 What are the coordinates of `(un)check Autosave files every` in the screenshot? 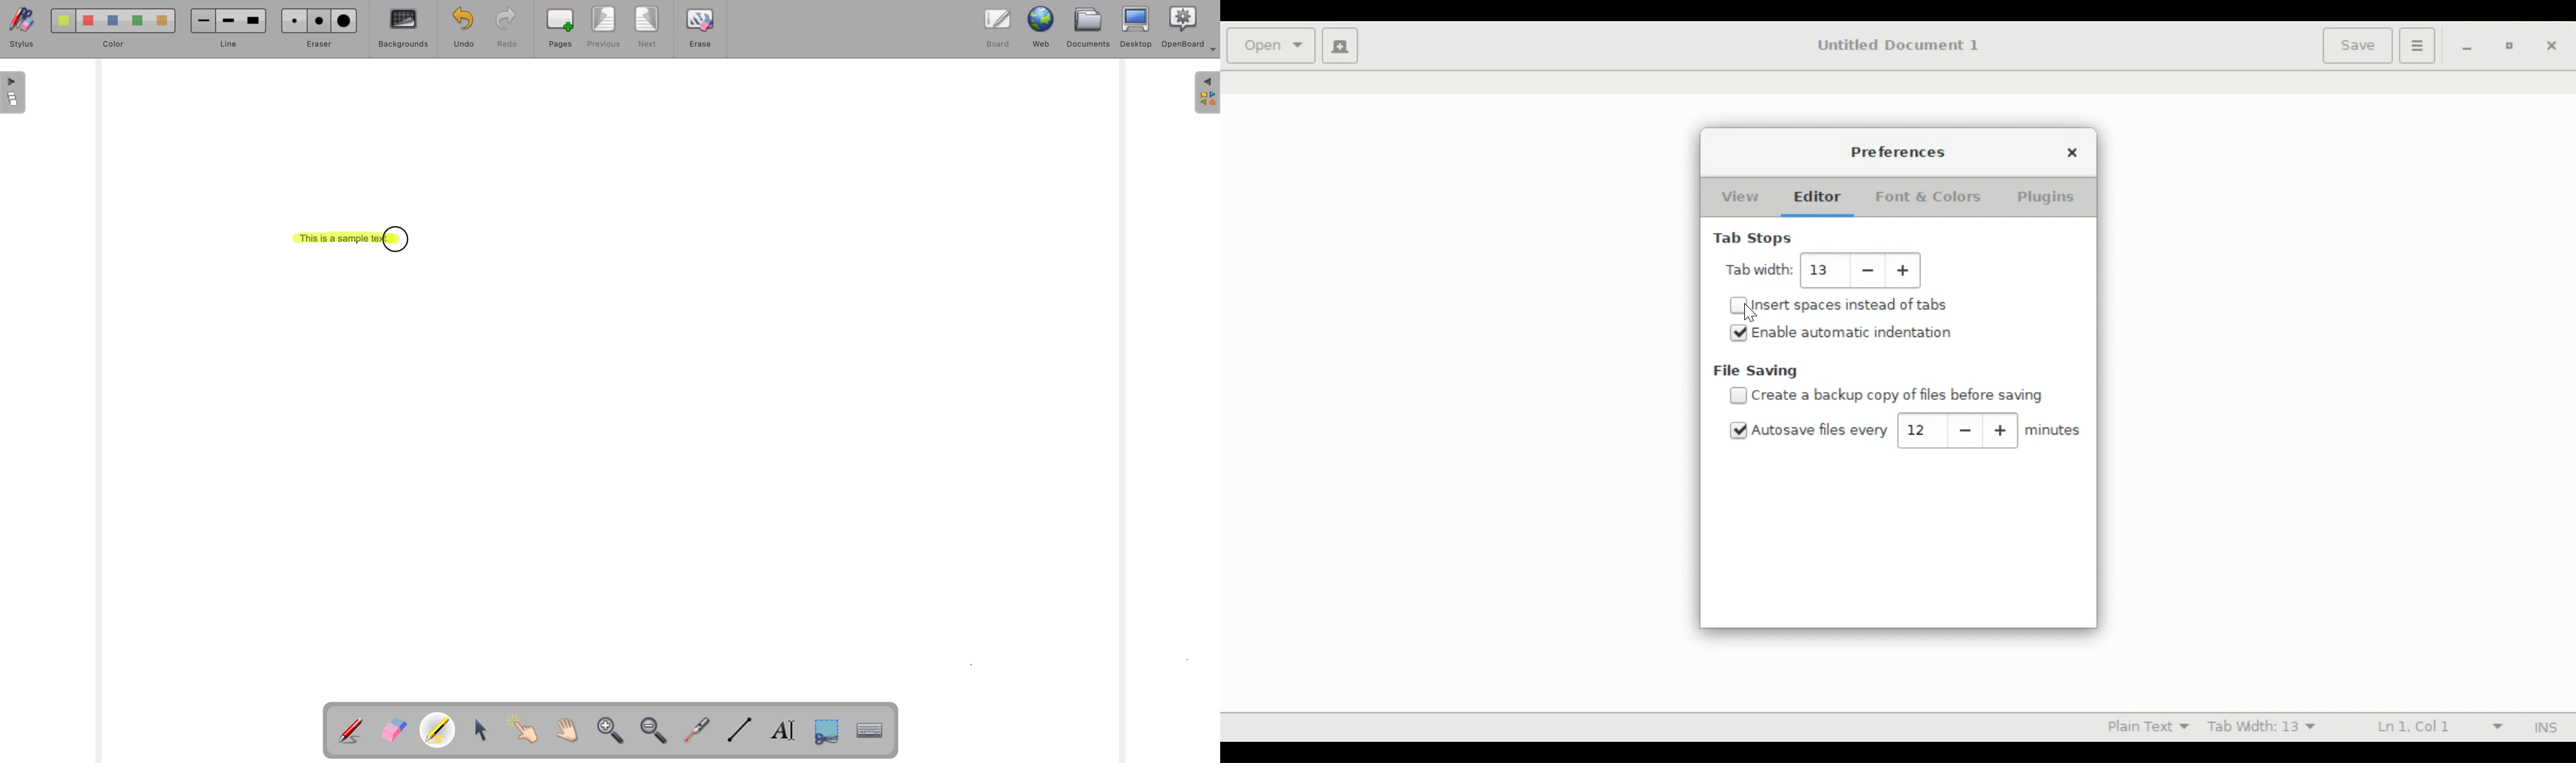 It's located at (1820, 430).